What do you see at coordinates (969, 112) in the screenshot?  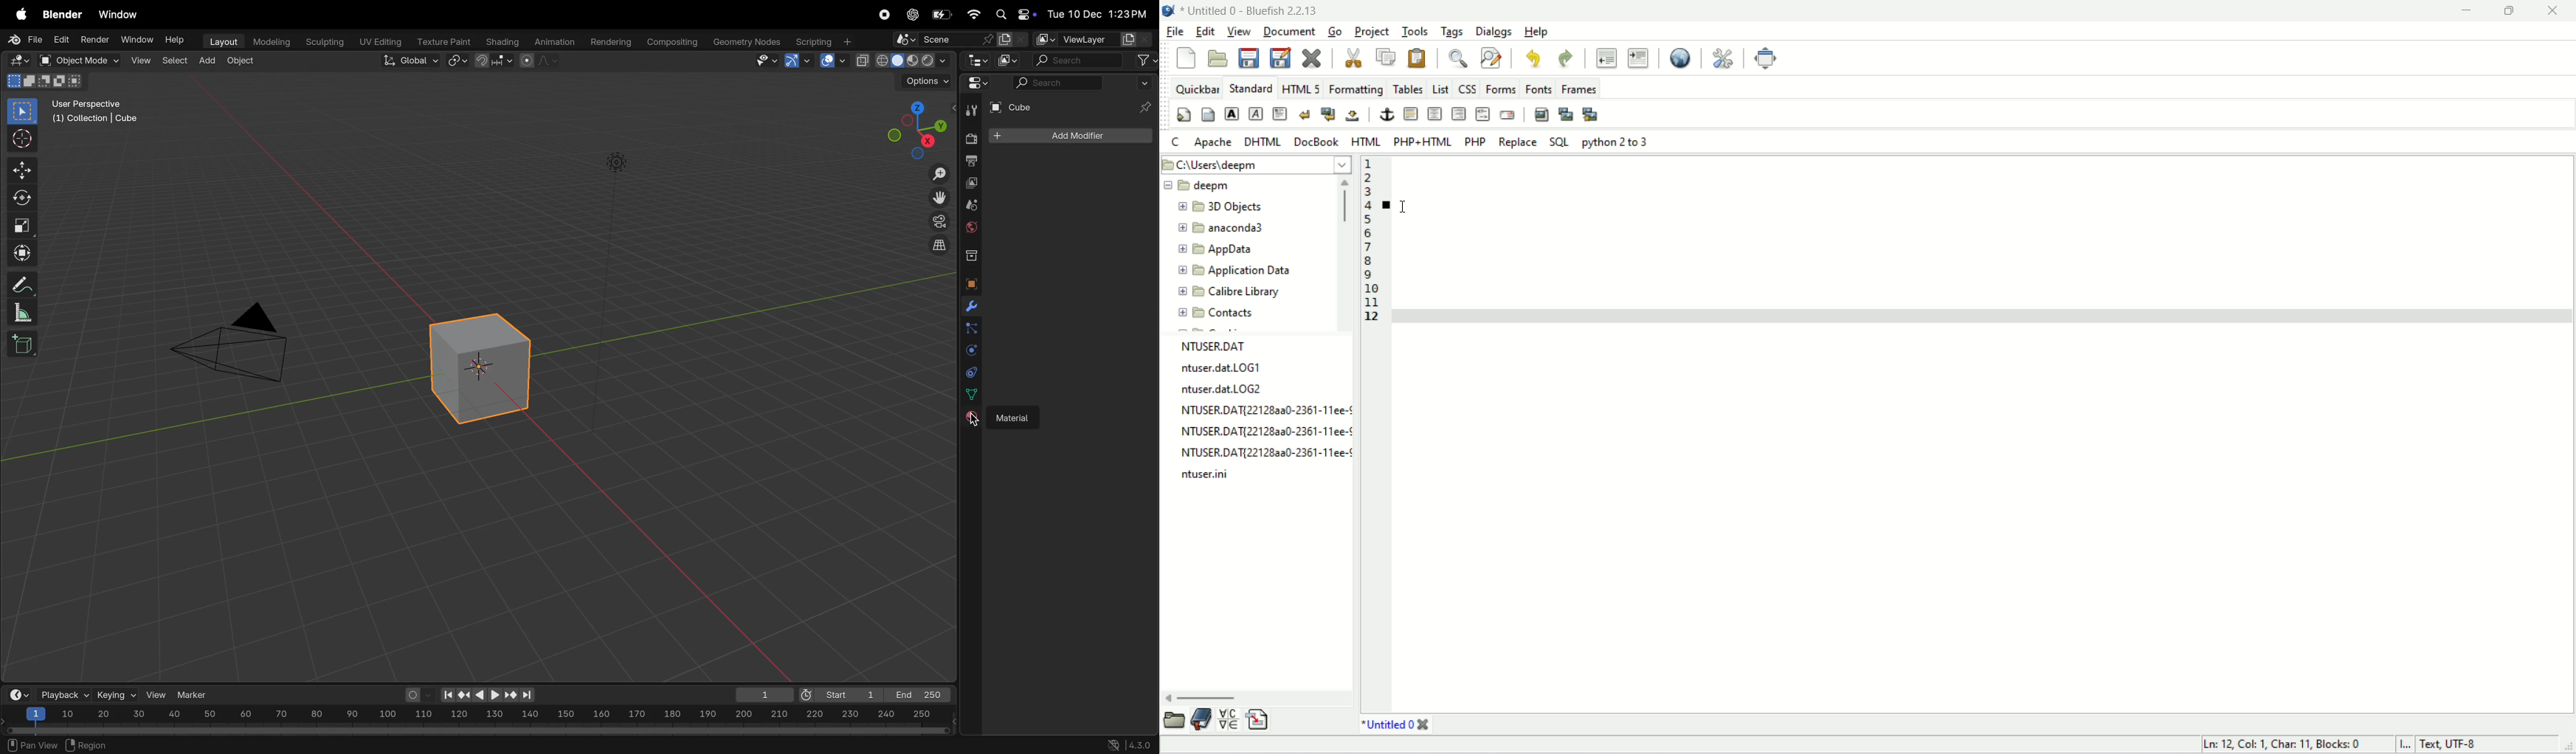 I see `tool` at bounding box center [969, 112].